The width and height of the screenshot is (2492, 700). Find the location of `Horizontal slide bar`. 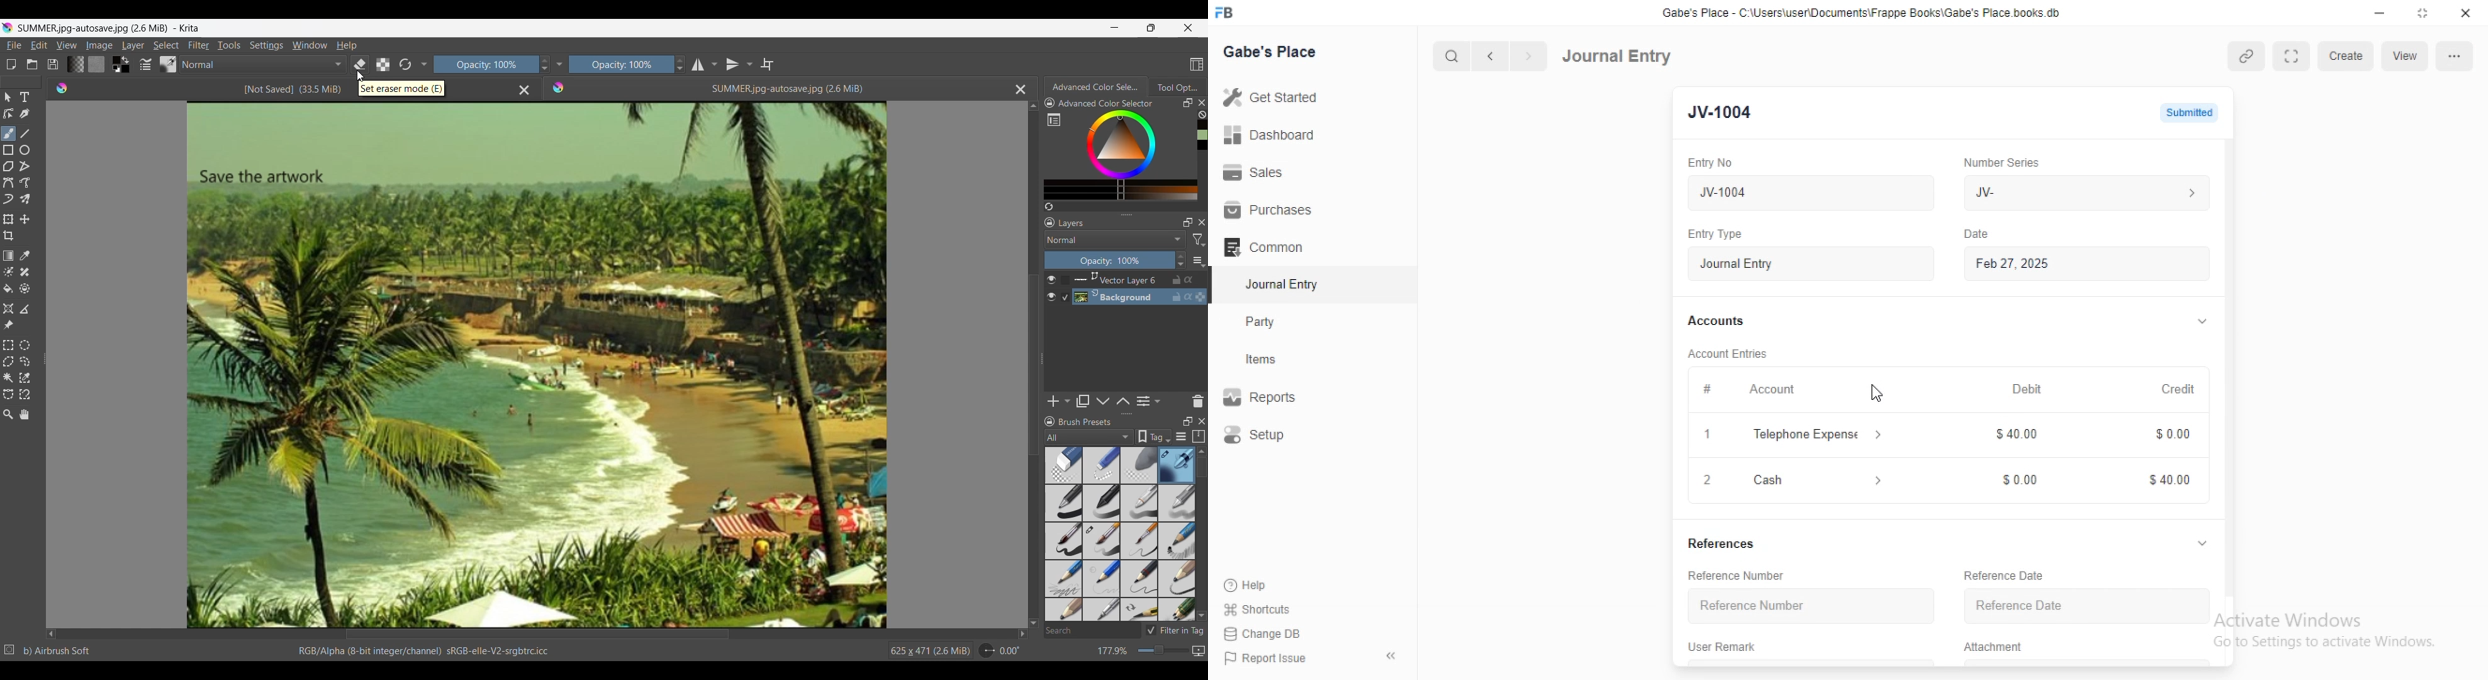

Horizontal slide bar is located at coordinates (538, 635).